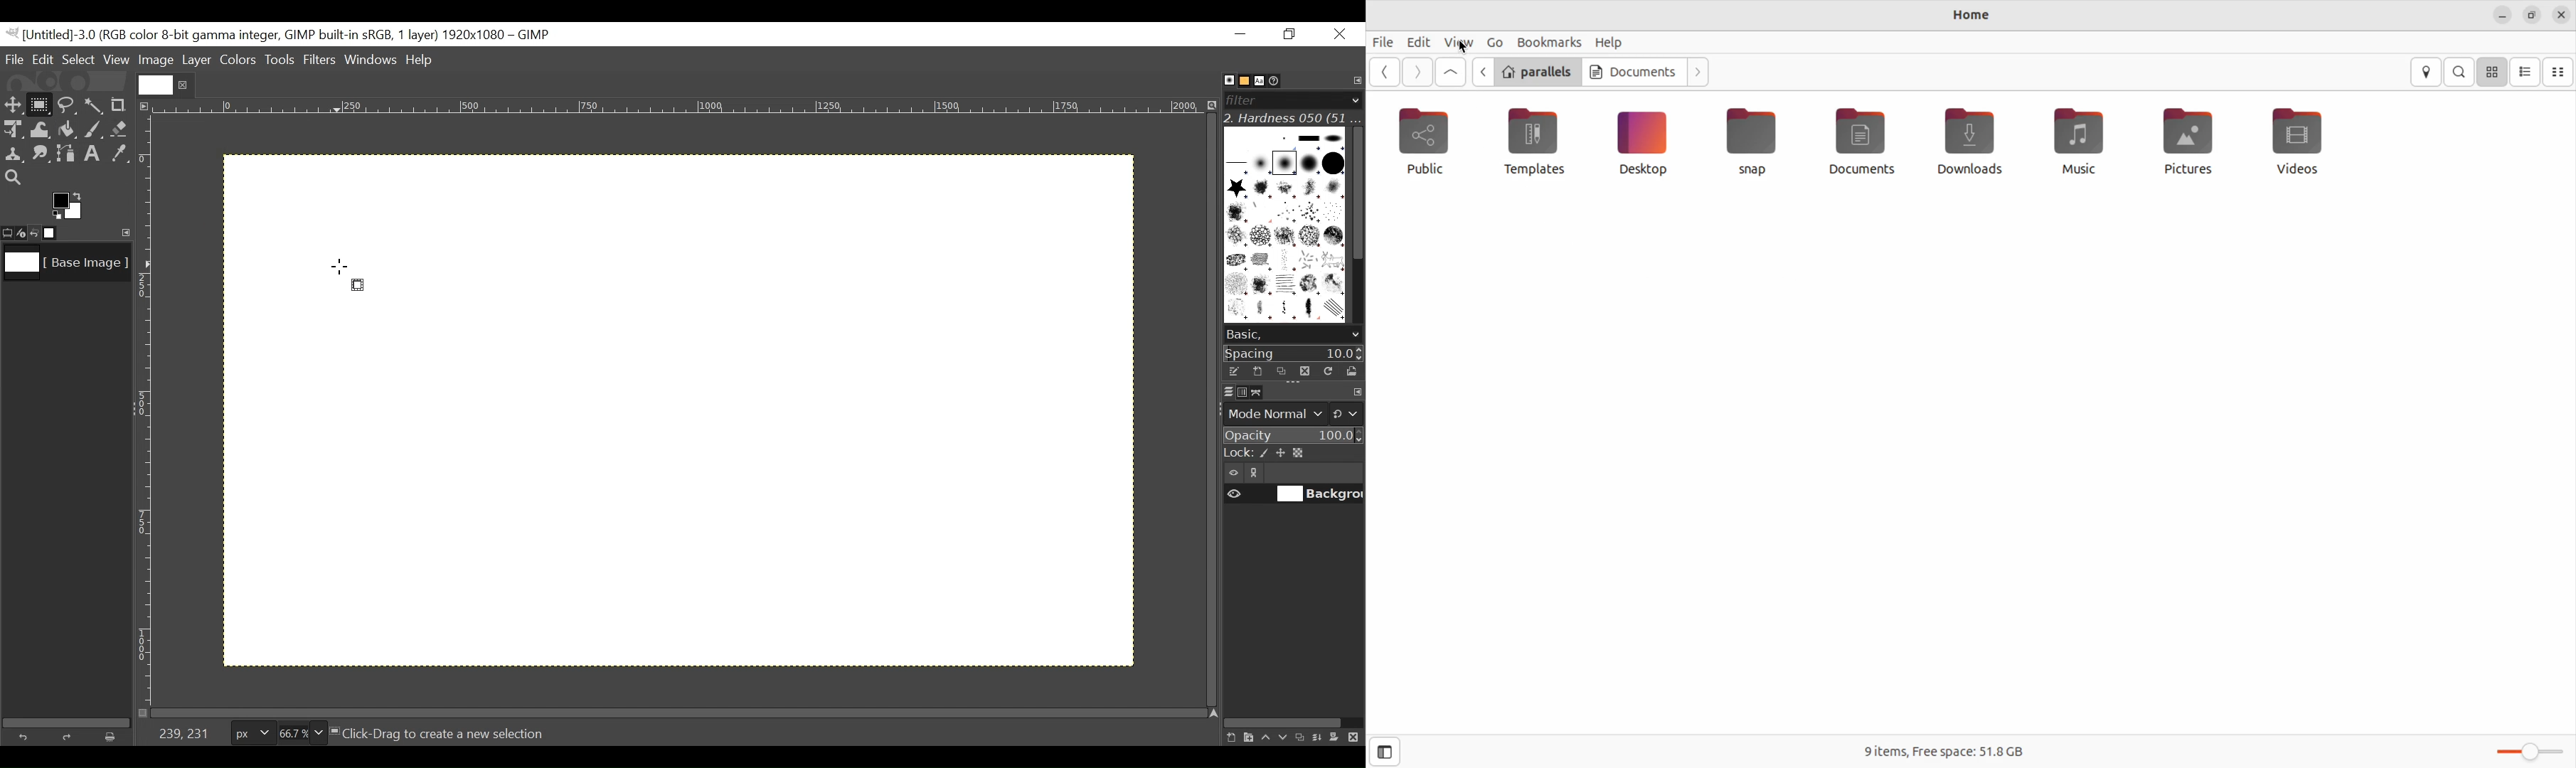  What do you see at coordinates (1417, 72) in the screenshot?
I see `forward` at bounding box center [1417, 72].